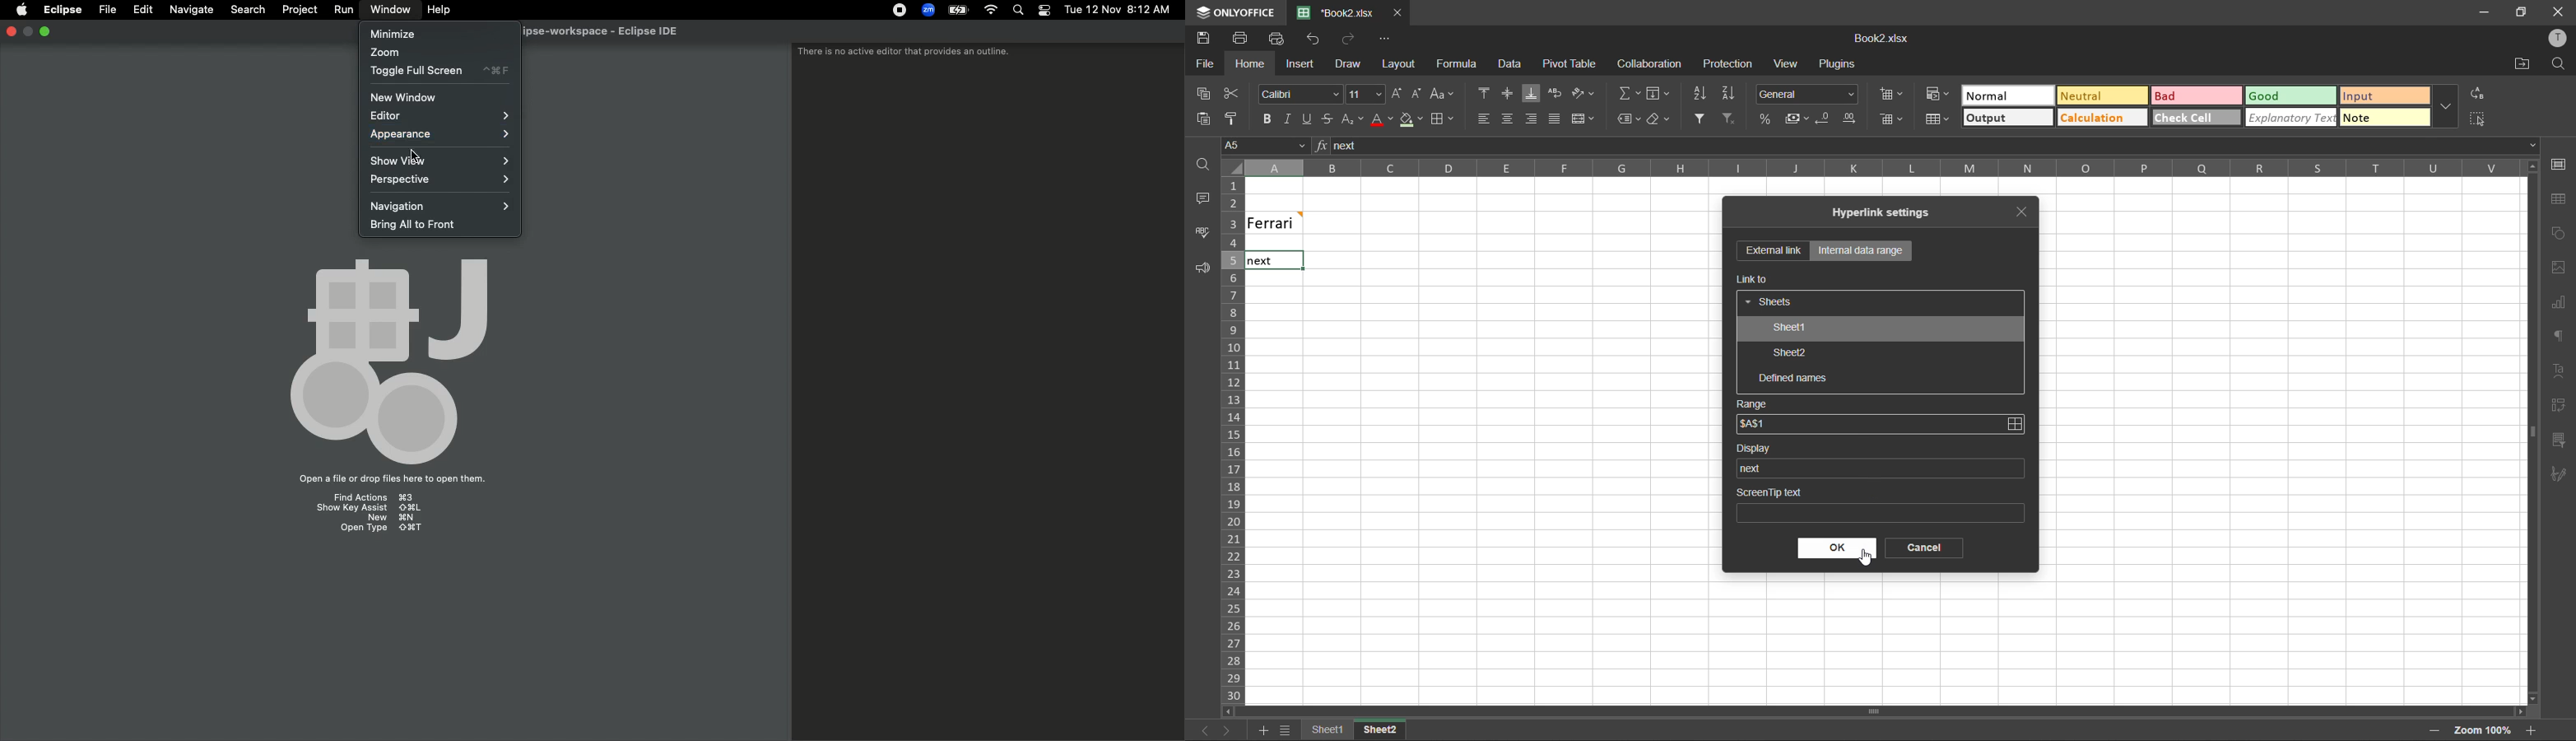 The width and height of the screenshot is (2576, 756). What do you see at coordinates (1350, 38) in the screenshot?
I see `redo` at bounding box center [1350, 38].